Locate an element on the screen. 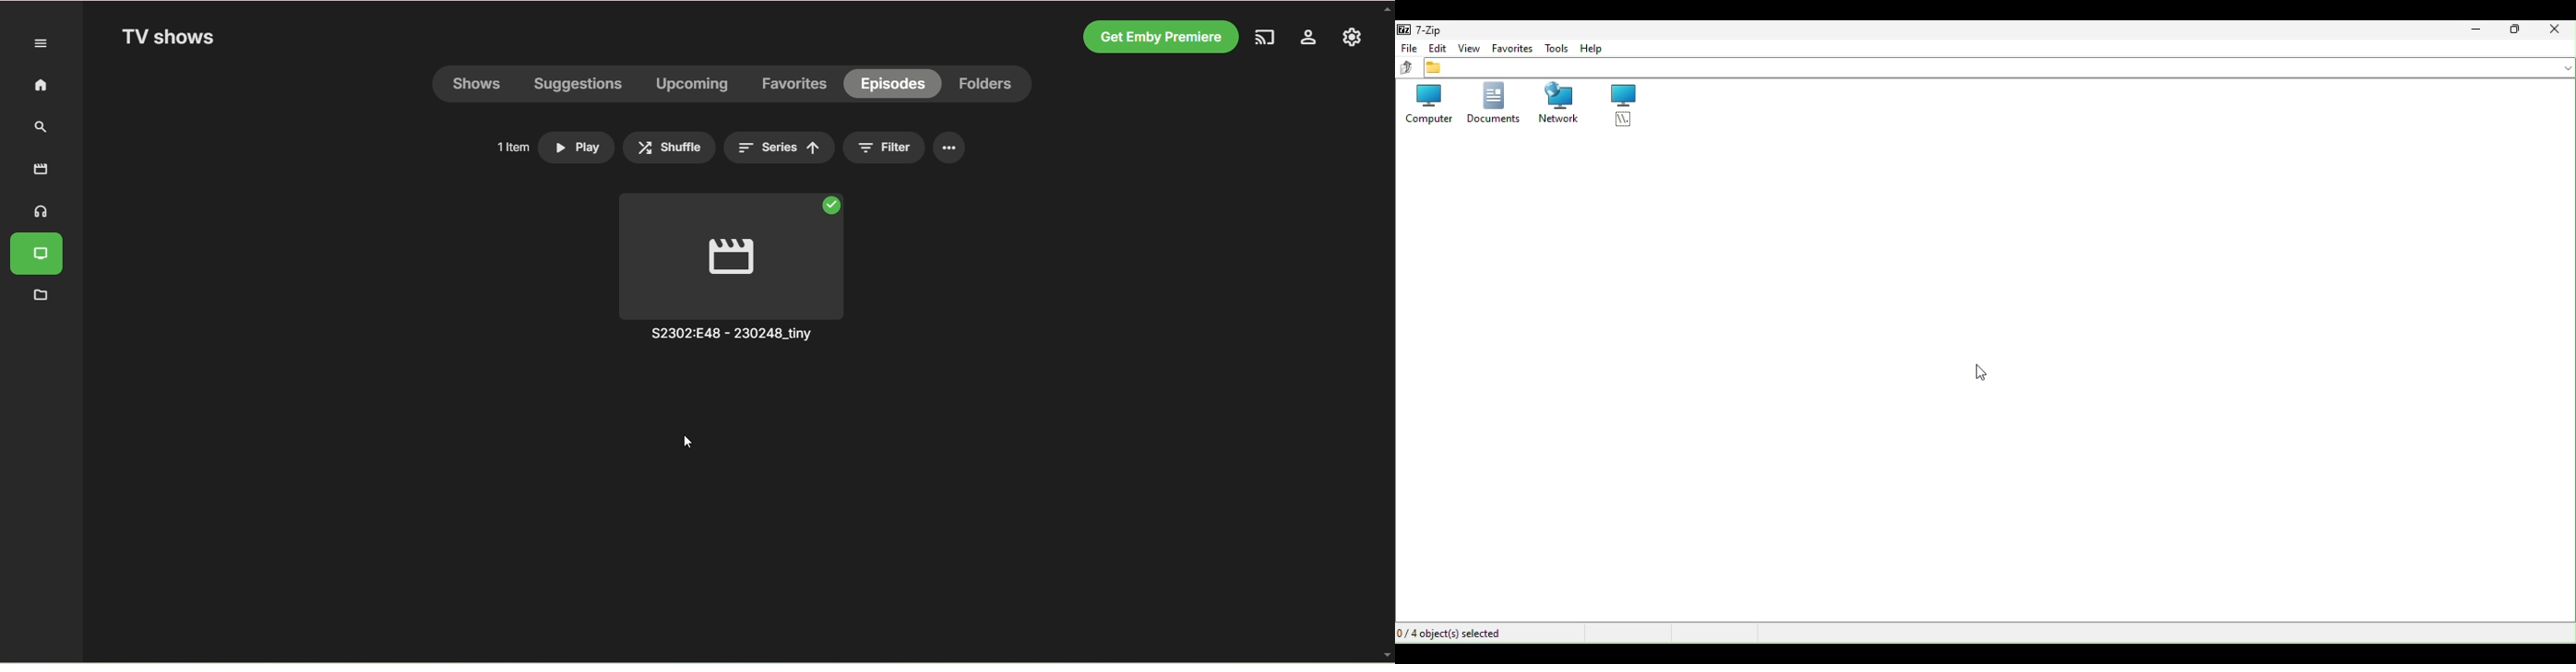 The width and height of the screenshot is (2576, 672). folders is located at coordinates (989, 85).